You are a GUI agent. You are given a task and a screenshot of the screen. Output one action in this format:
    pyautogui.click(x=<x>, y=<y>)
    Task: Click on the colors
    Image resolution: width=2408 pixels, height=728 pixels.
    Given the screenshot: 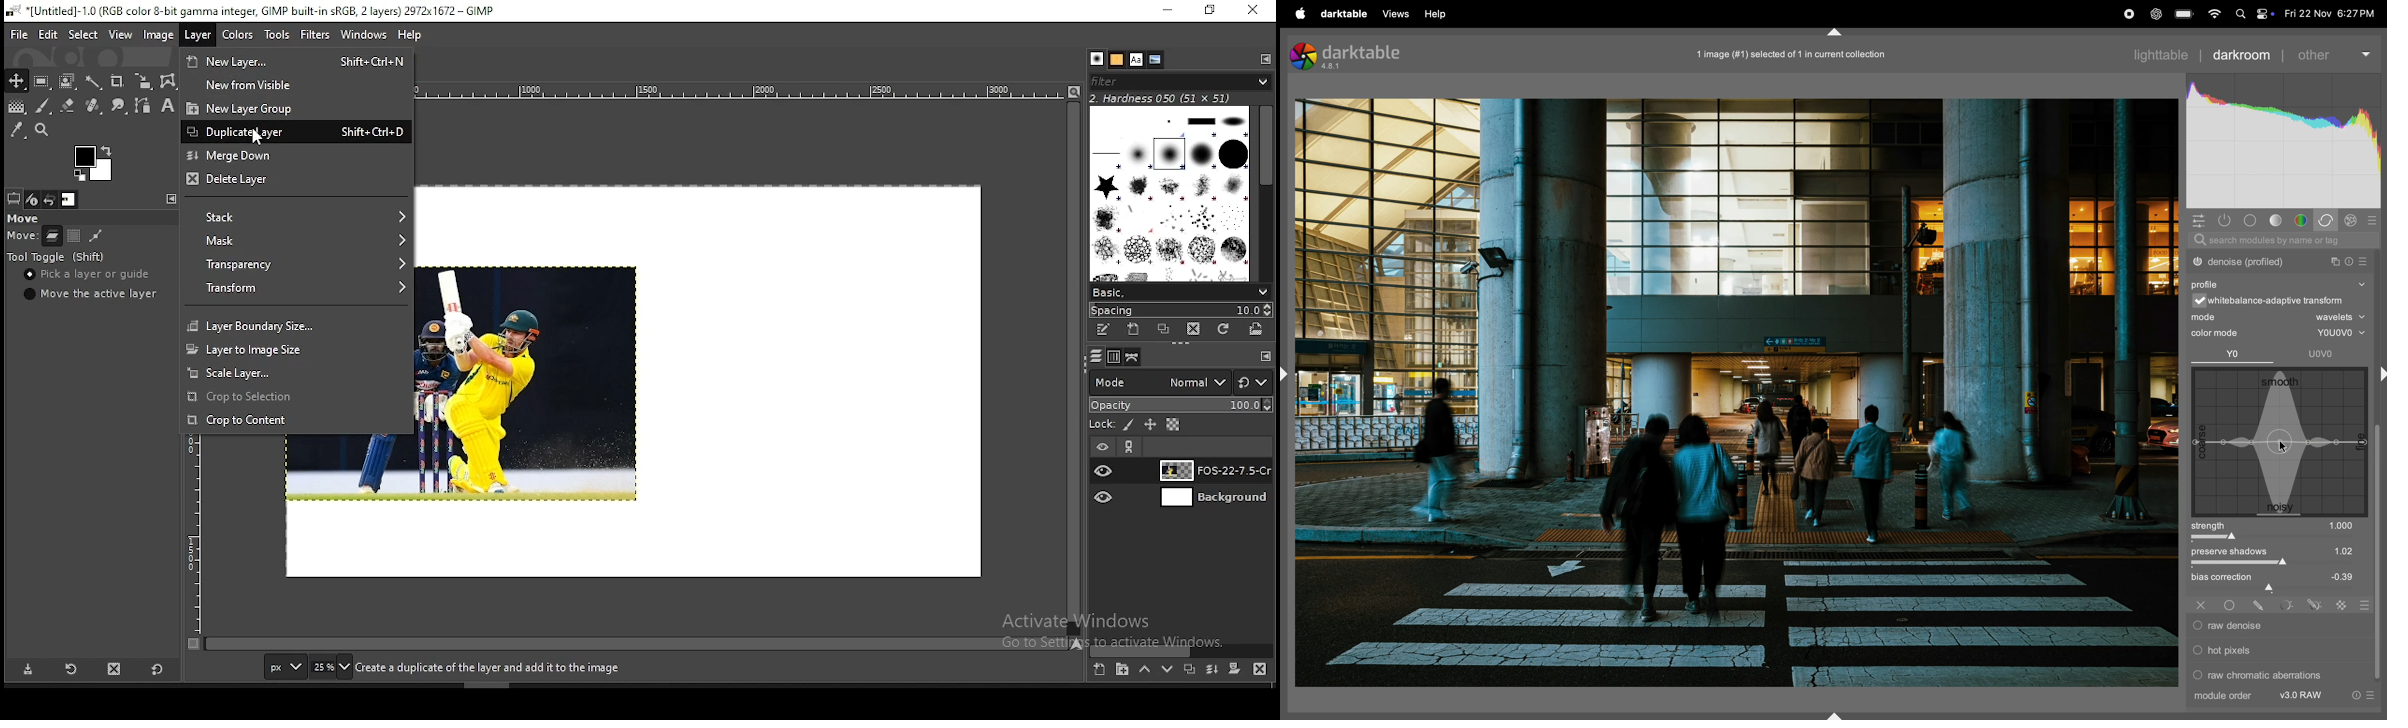 What is the action you would take?
    pyautogui.click(x=93, y=163)
    